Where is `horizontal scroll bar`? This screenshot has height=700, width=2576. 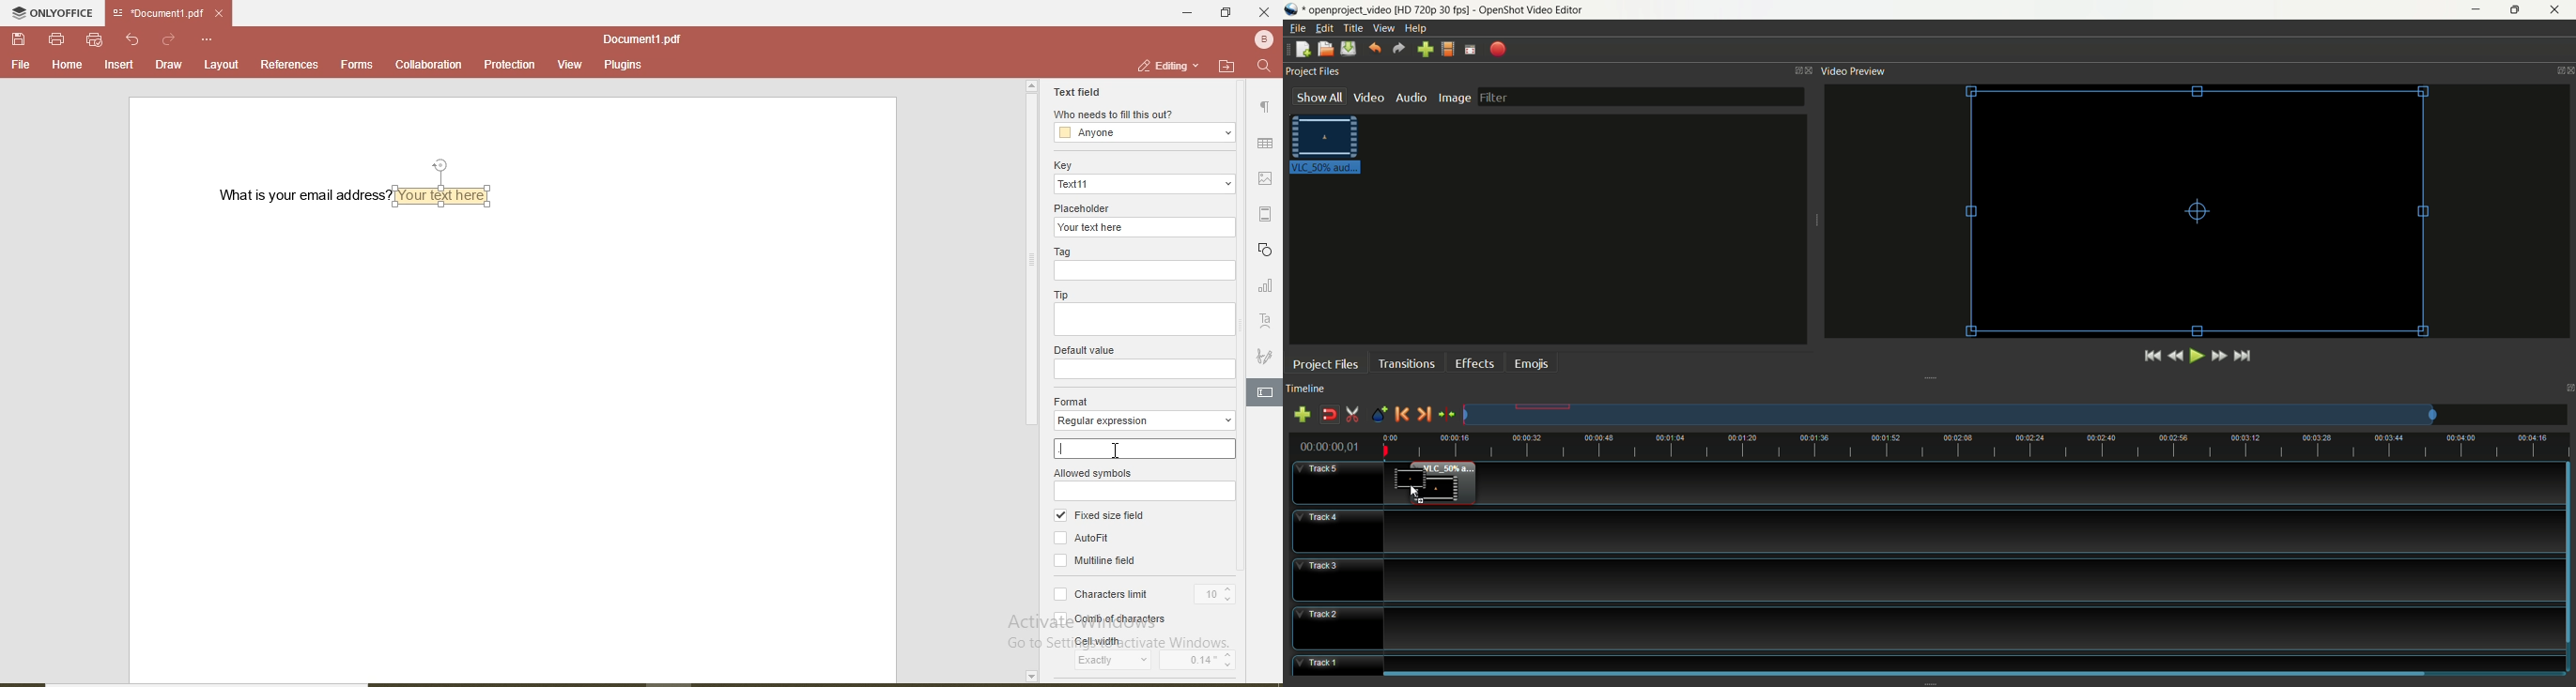 horizontal scroll bar is located at coordinates (221, 681).